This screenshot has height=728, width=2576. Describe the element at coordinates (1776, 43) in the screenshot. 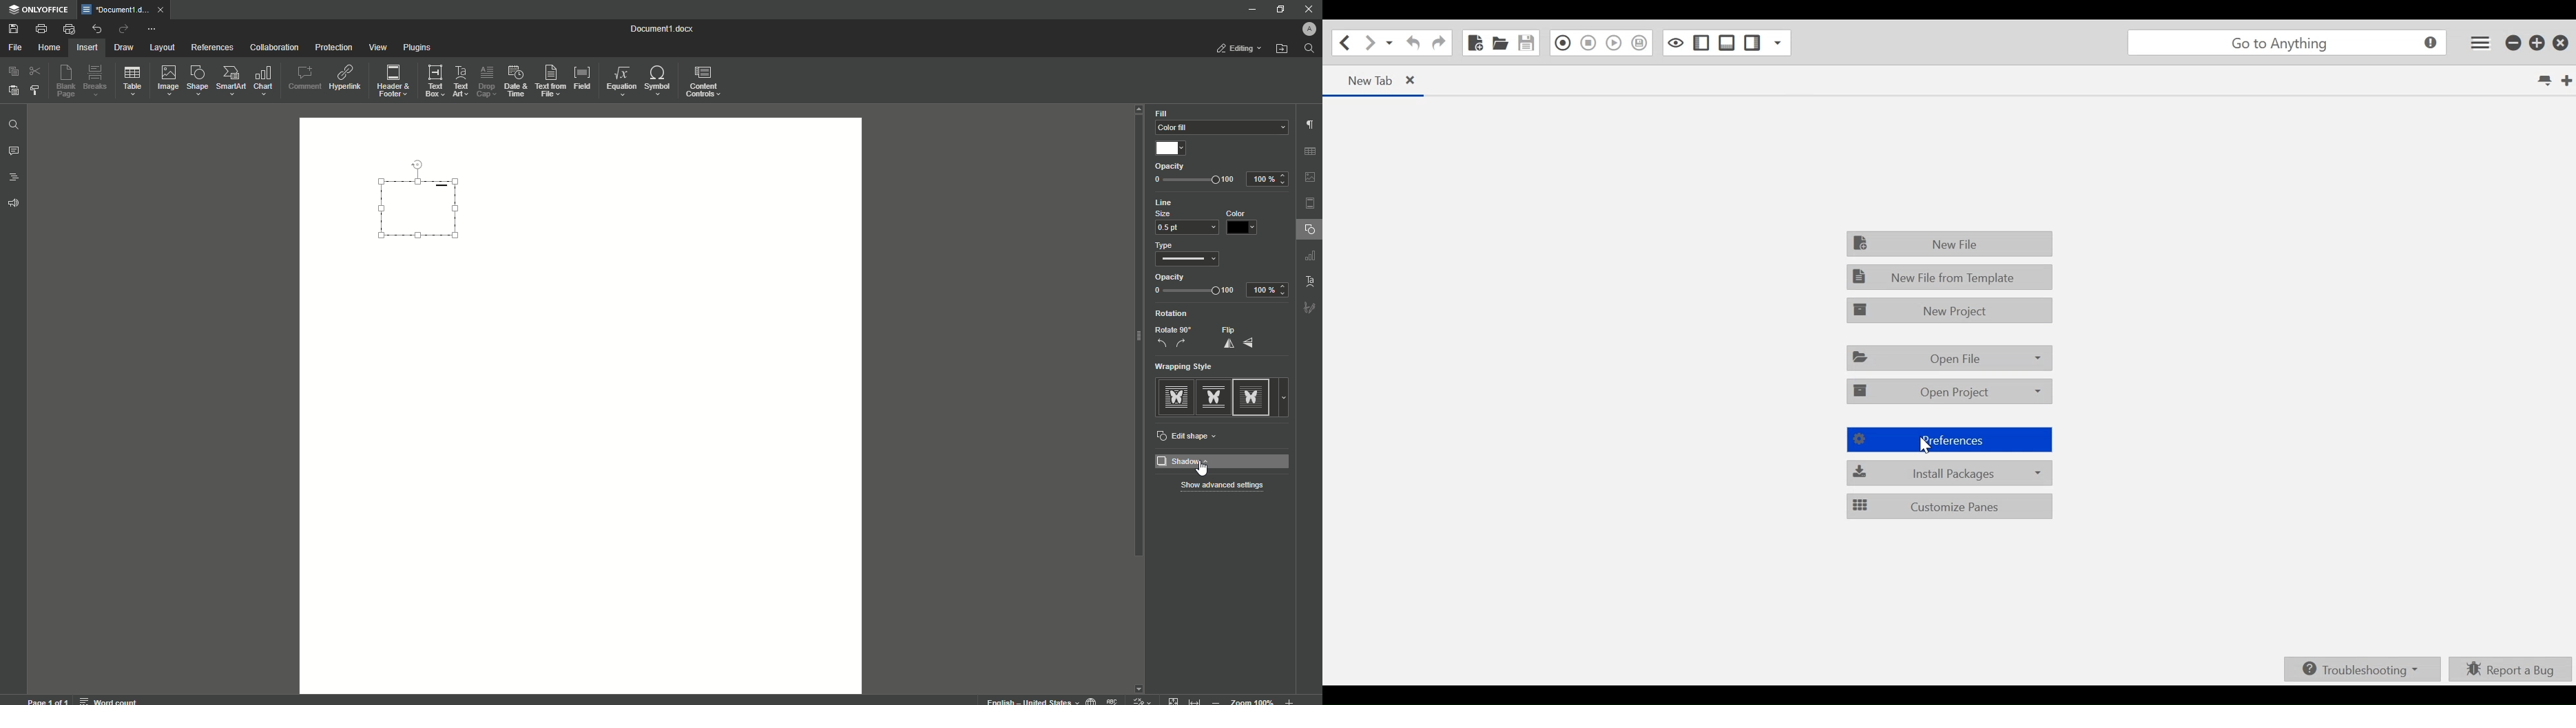

I see `Show specific sidebar` at that location.